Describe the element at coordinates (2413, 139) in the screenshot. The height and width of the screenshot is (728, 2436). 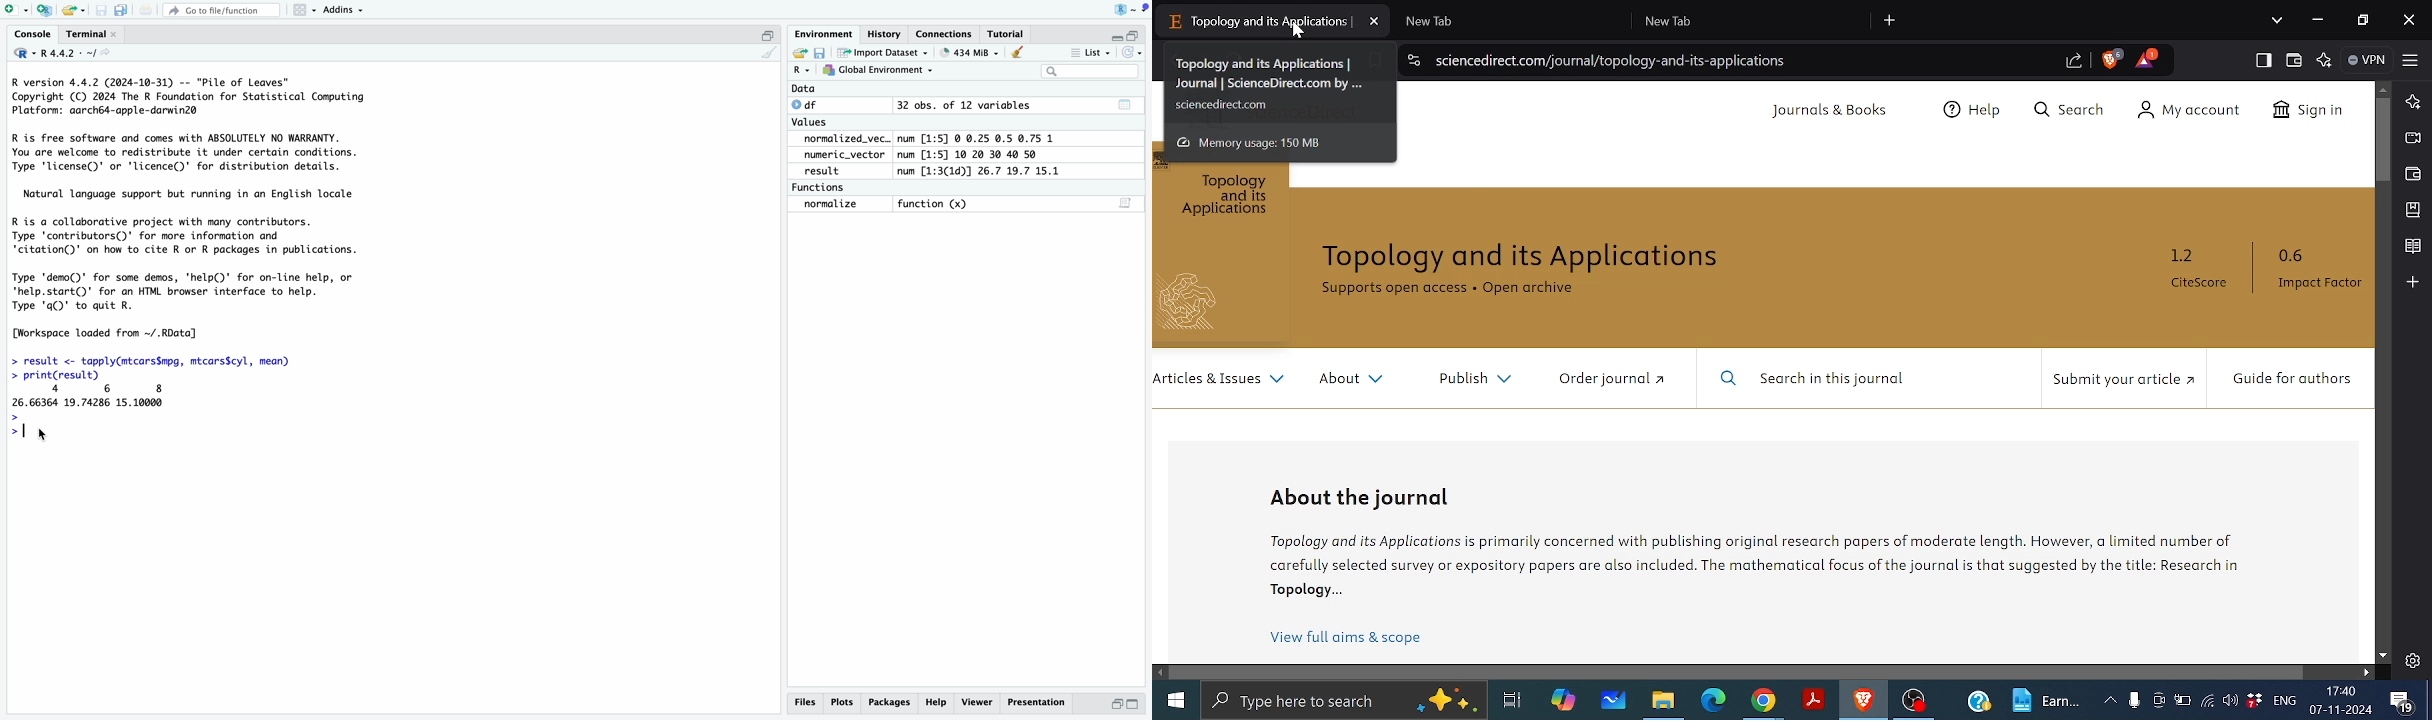
I see `Brave talk` at that location.